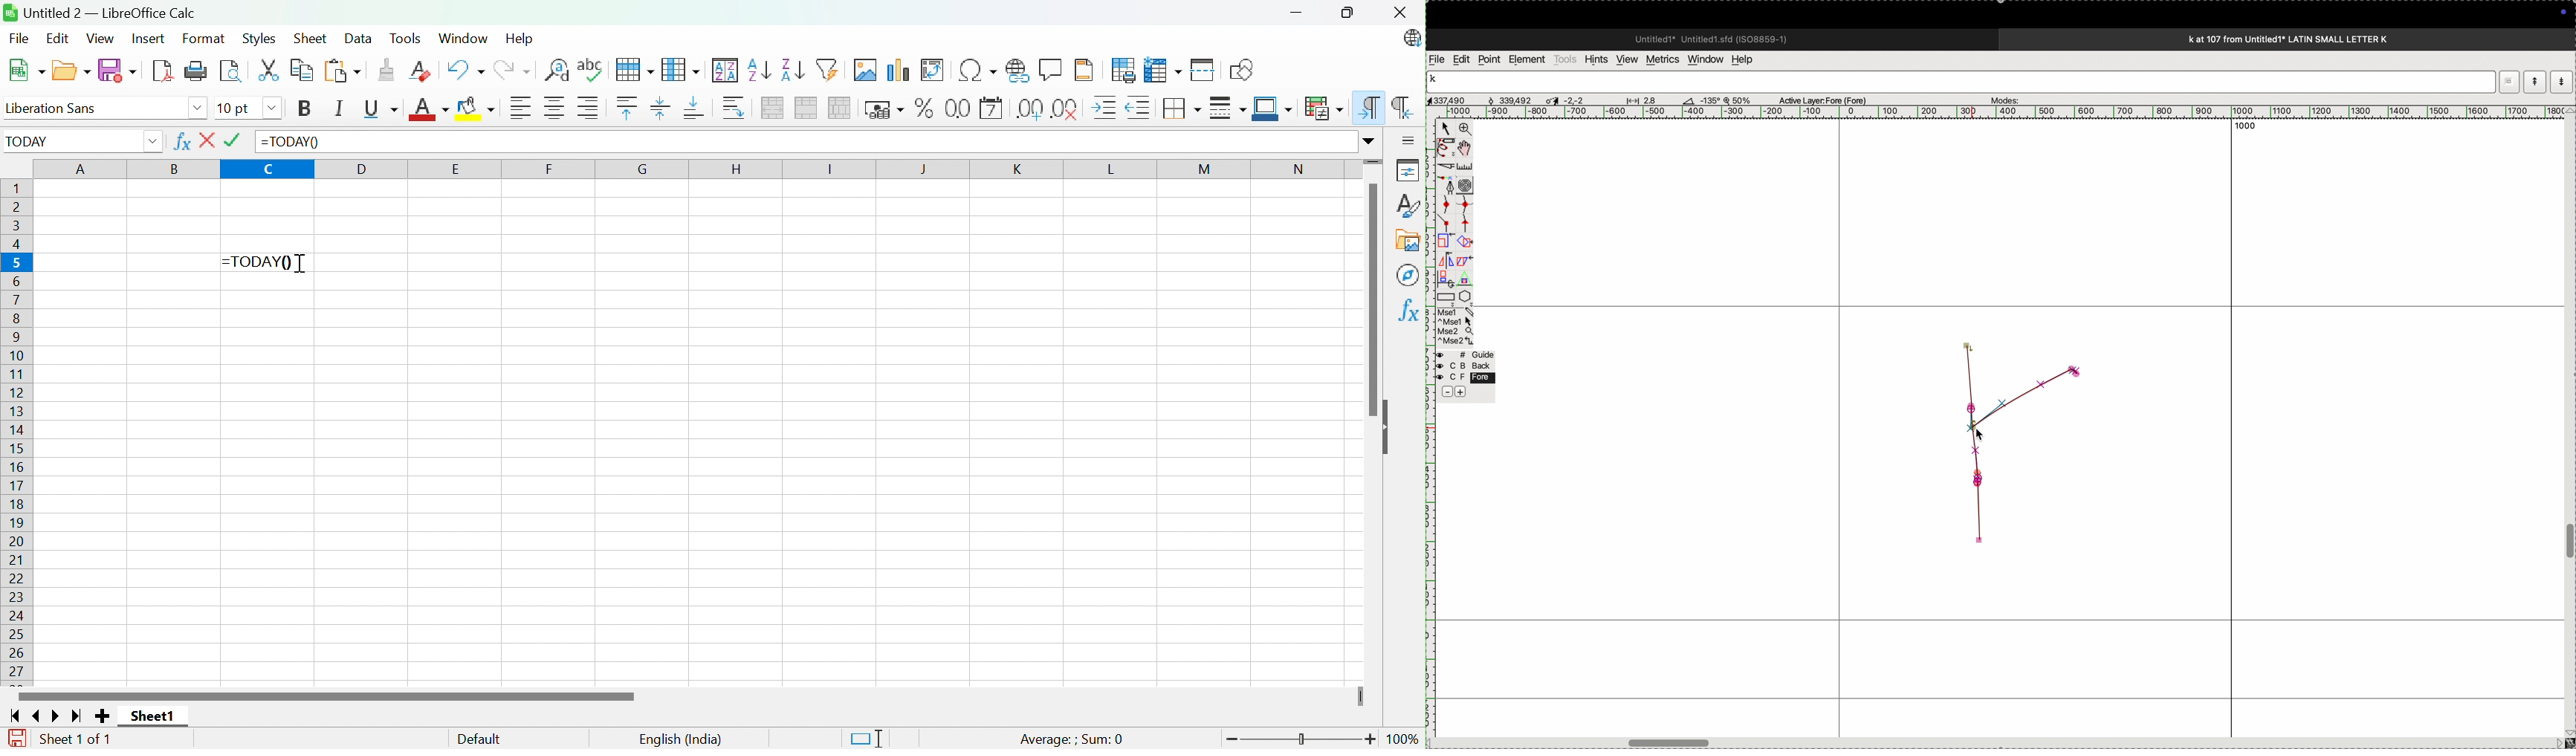 The height and width of the screenshot is (756, 2576). Describe the element at coordinates (693, 109) in the screenshot. I see `Align bottom` at that location.